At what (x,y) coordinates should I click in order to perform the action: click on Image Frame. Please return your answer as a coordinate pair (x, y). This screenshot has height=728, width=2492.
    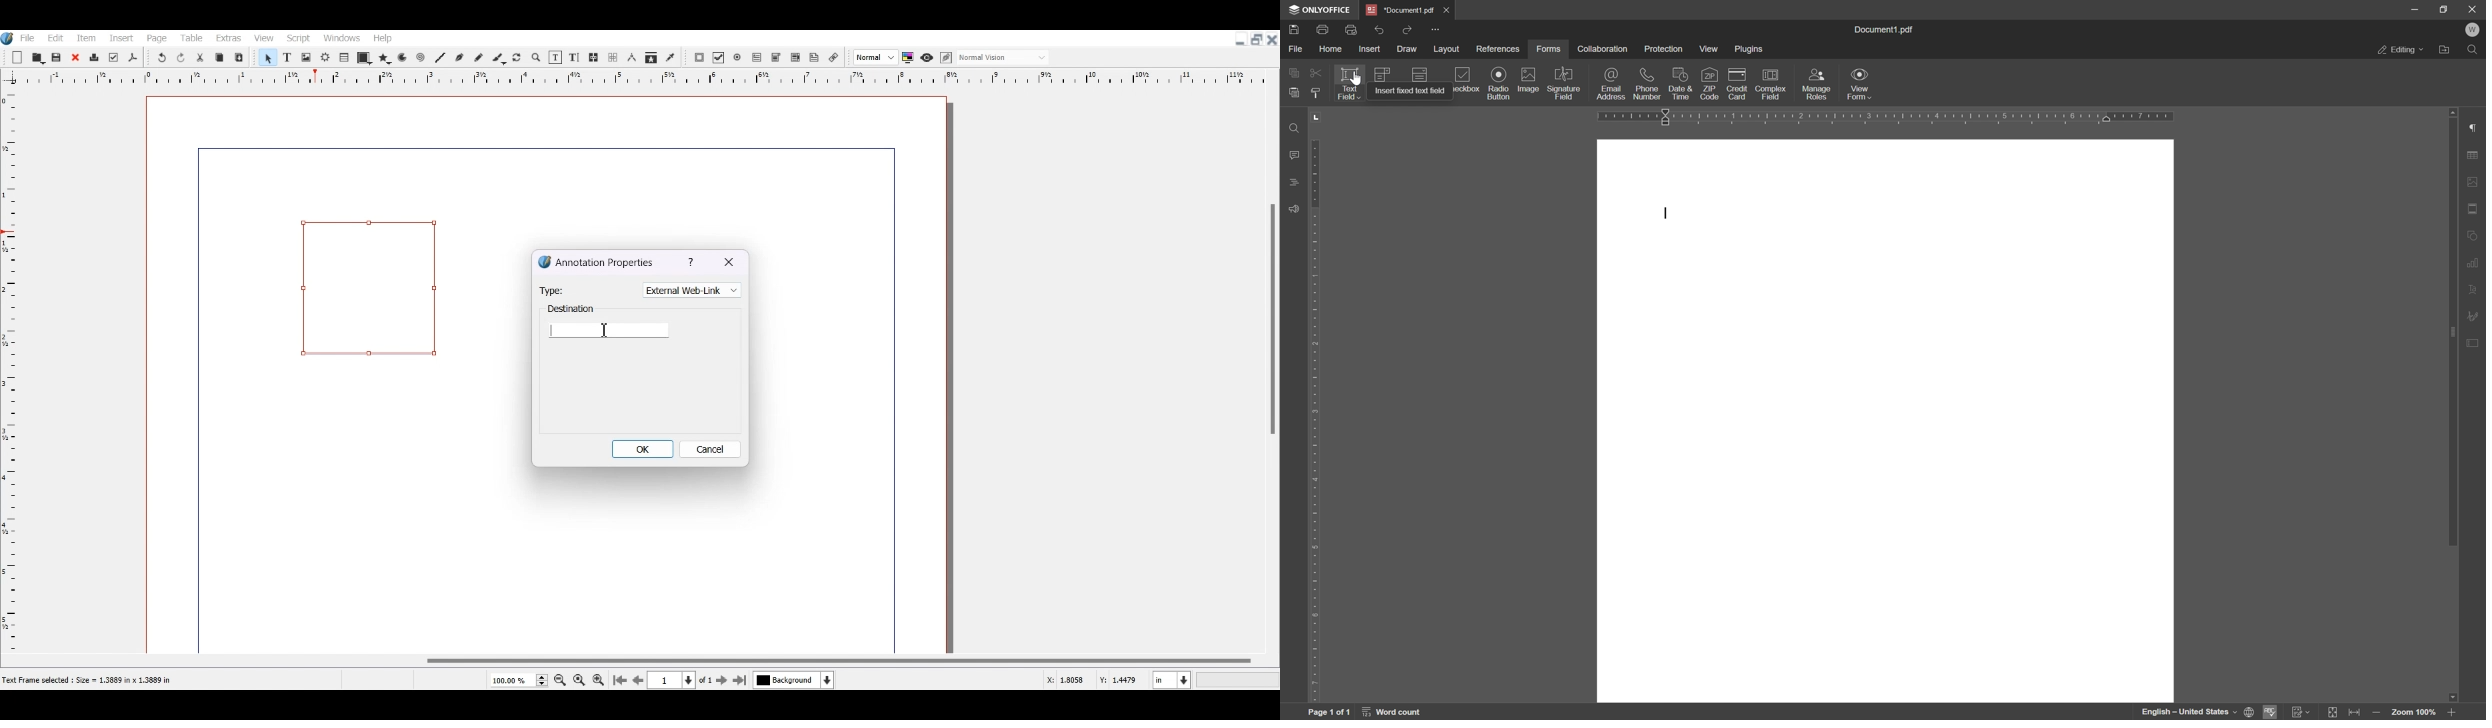
    Looking at the image, I should click on (306, 57).